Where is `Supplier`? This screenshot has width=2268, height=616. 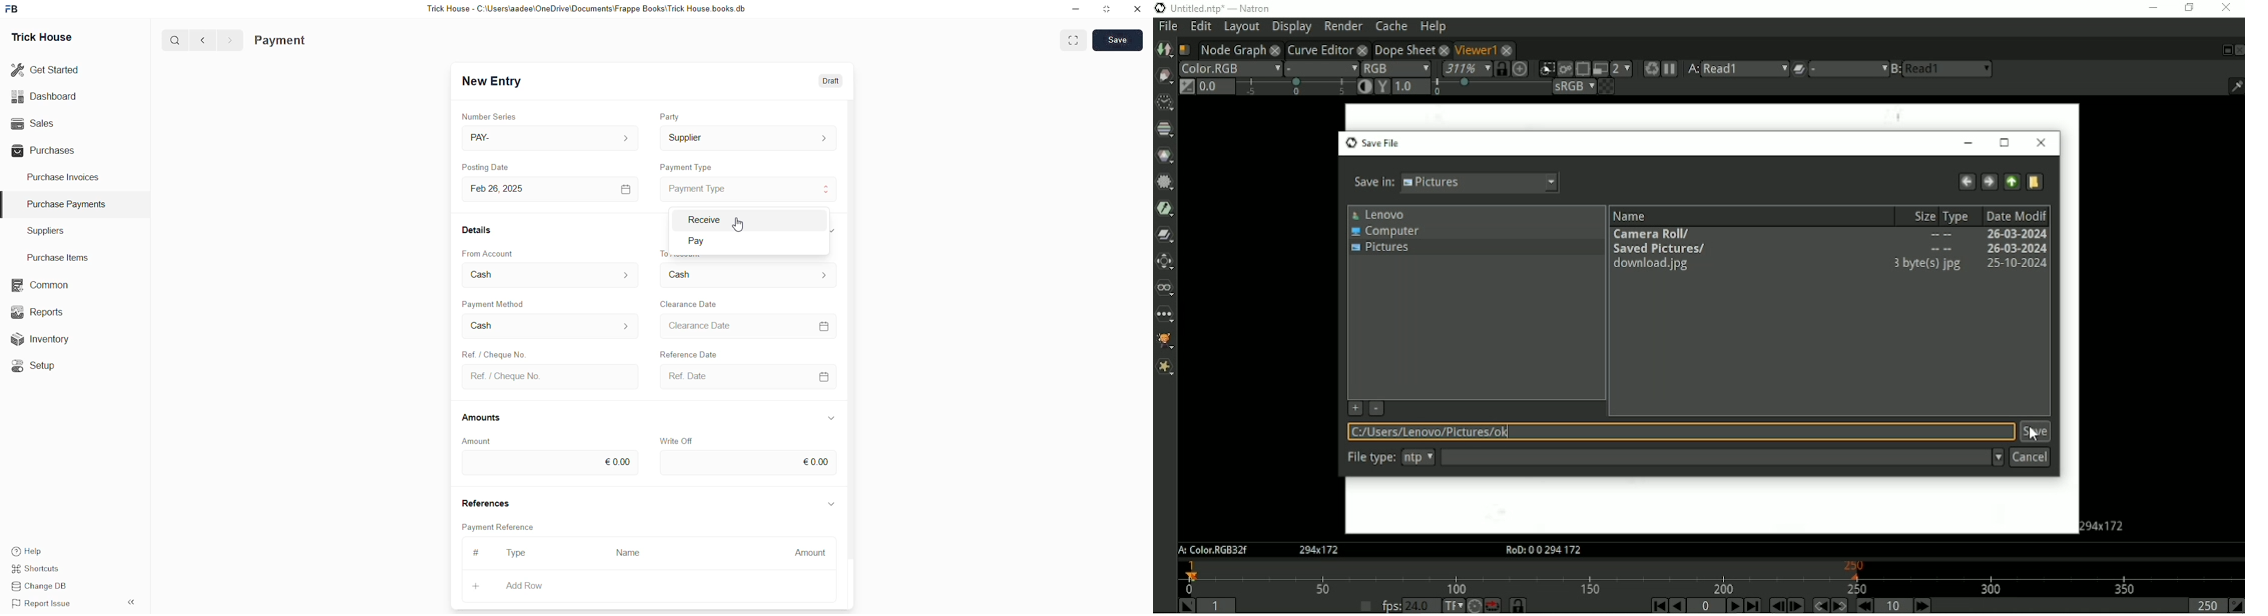
Supplier is located at coordinates (748, 139).